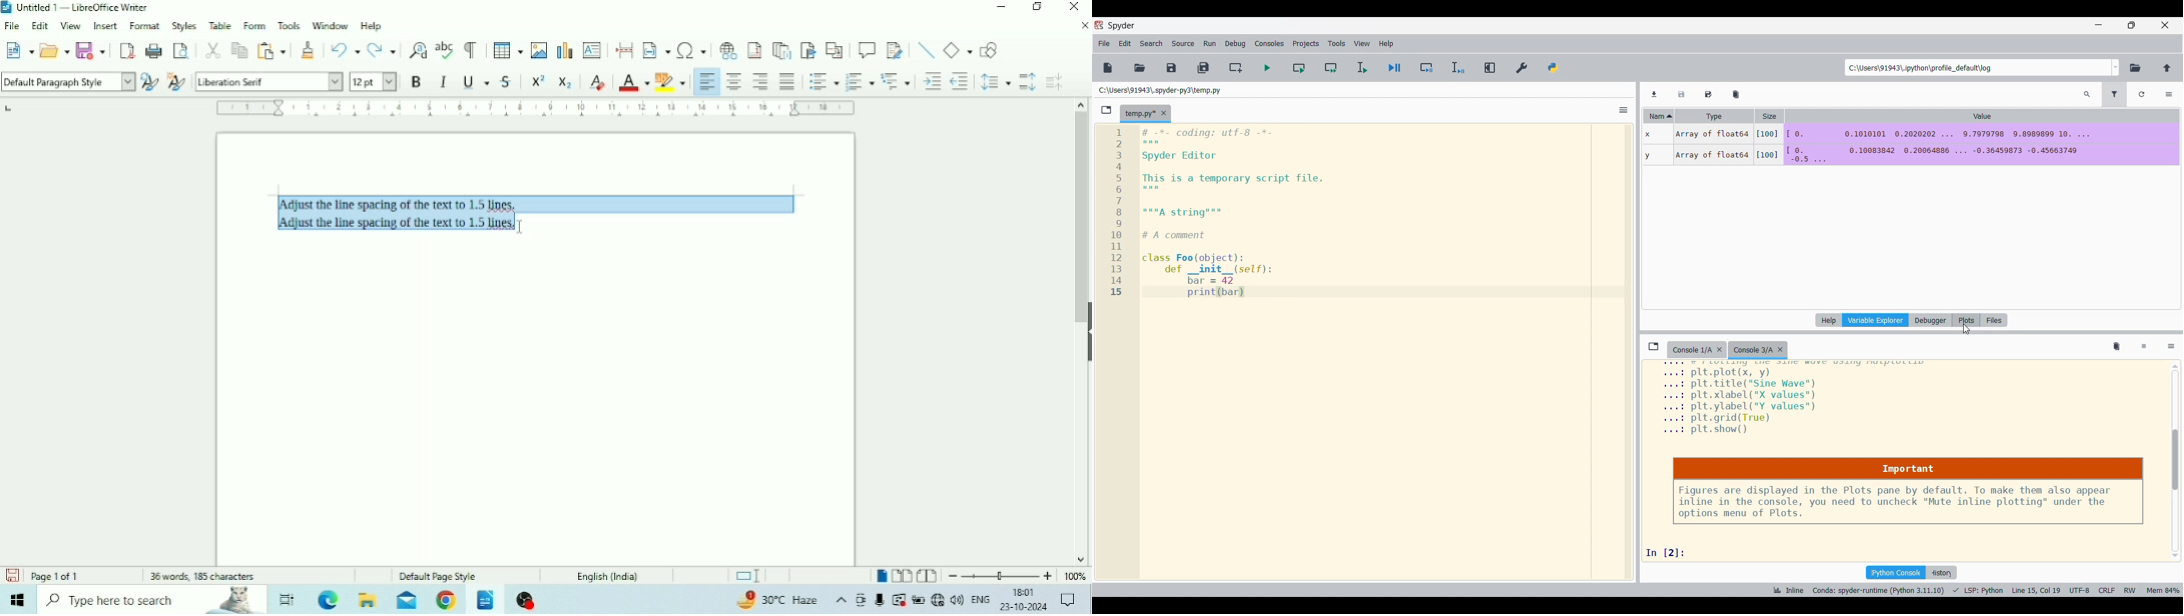 This screenshot has width=2184, height=616. Describe the element at coordinates (1654, 346) in the screenshot. I see `Browse tabs` at that location.